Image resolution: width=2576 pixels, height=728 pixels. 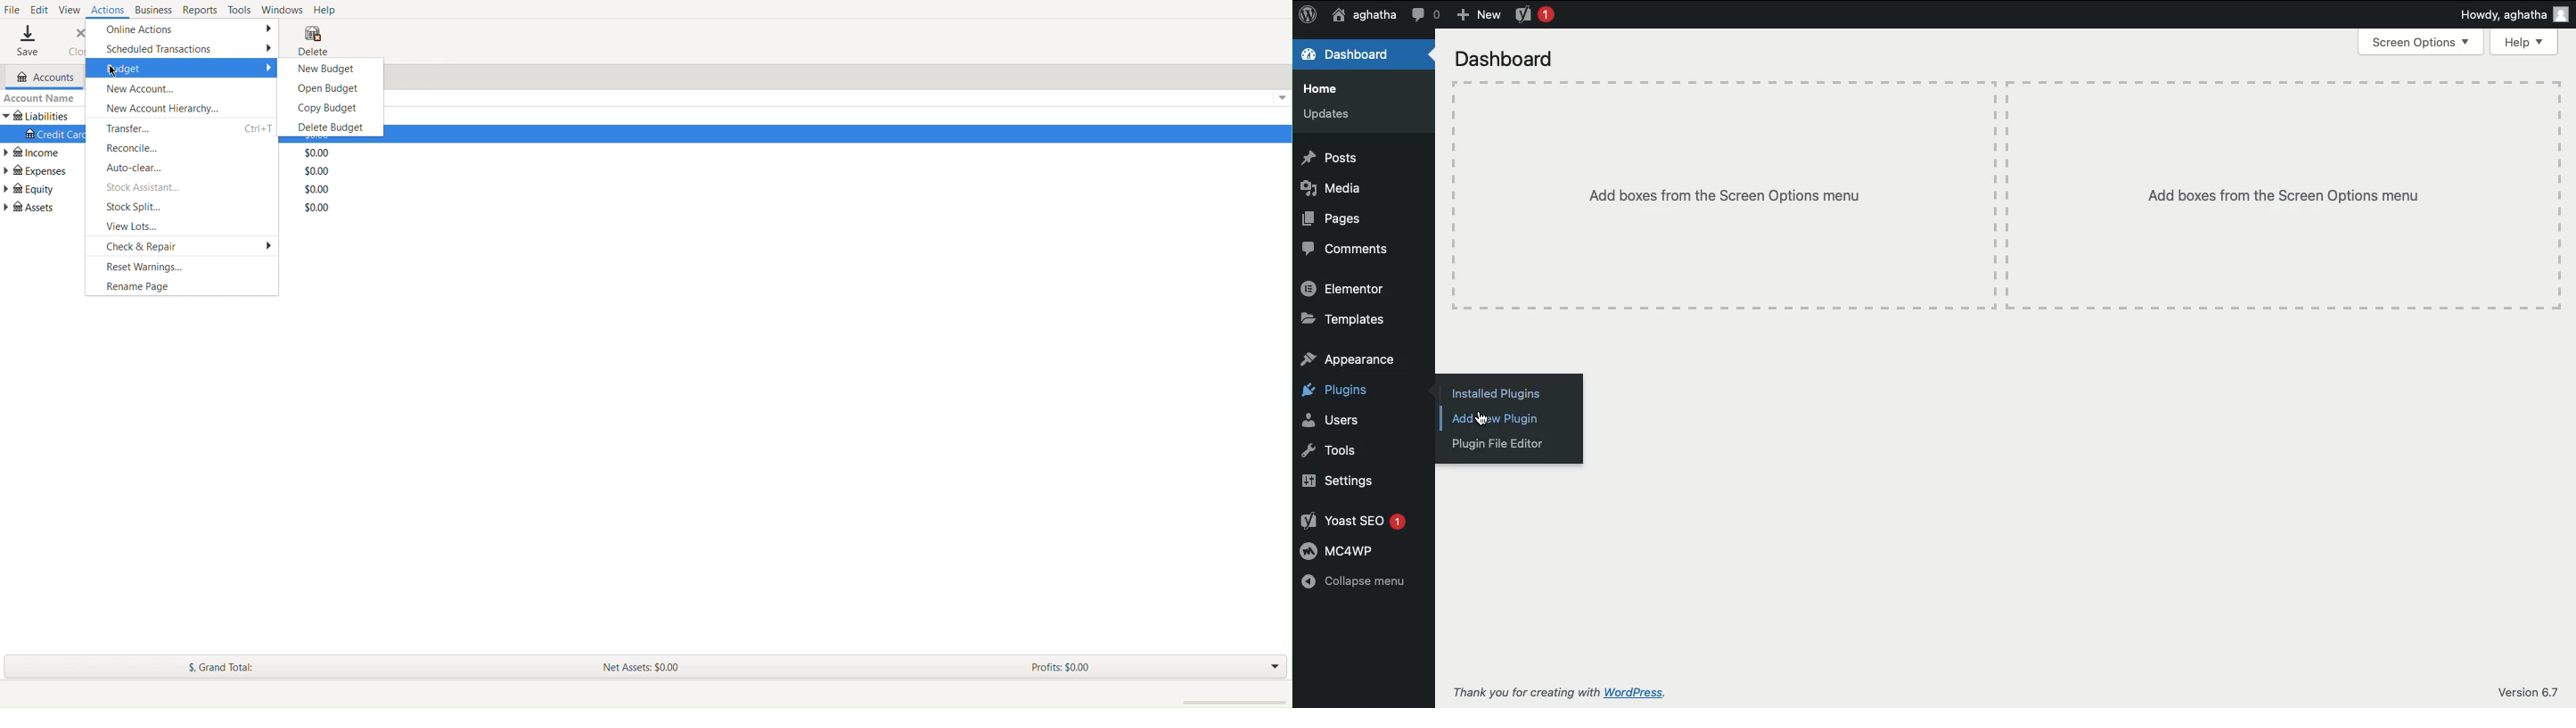 What do you see at coordinates (1492, 420) in the screenshot?
I see `Click add new plugin` at bounding box center [1492, 420].